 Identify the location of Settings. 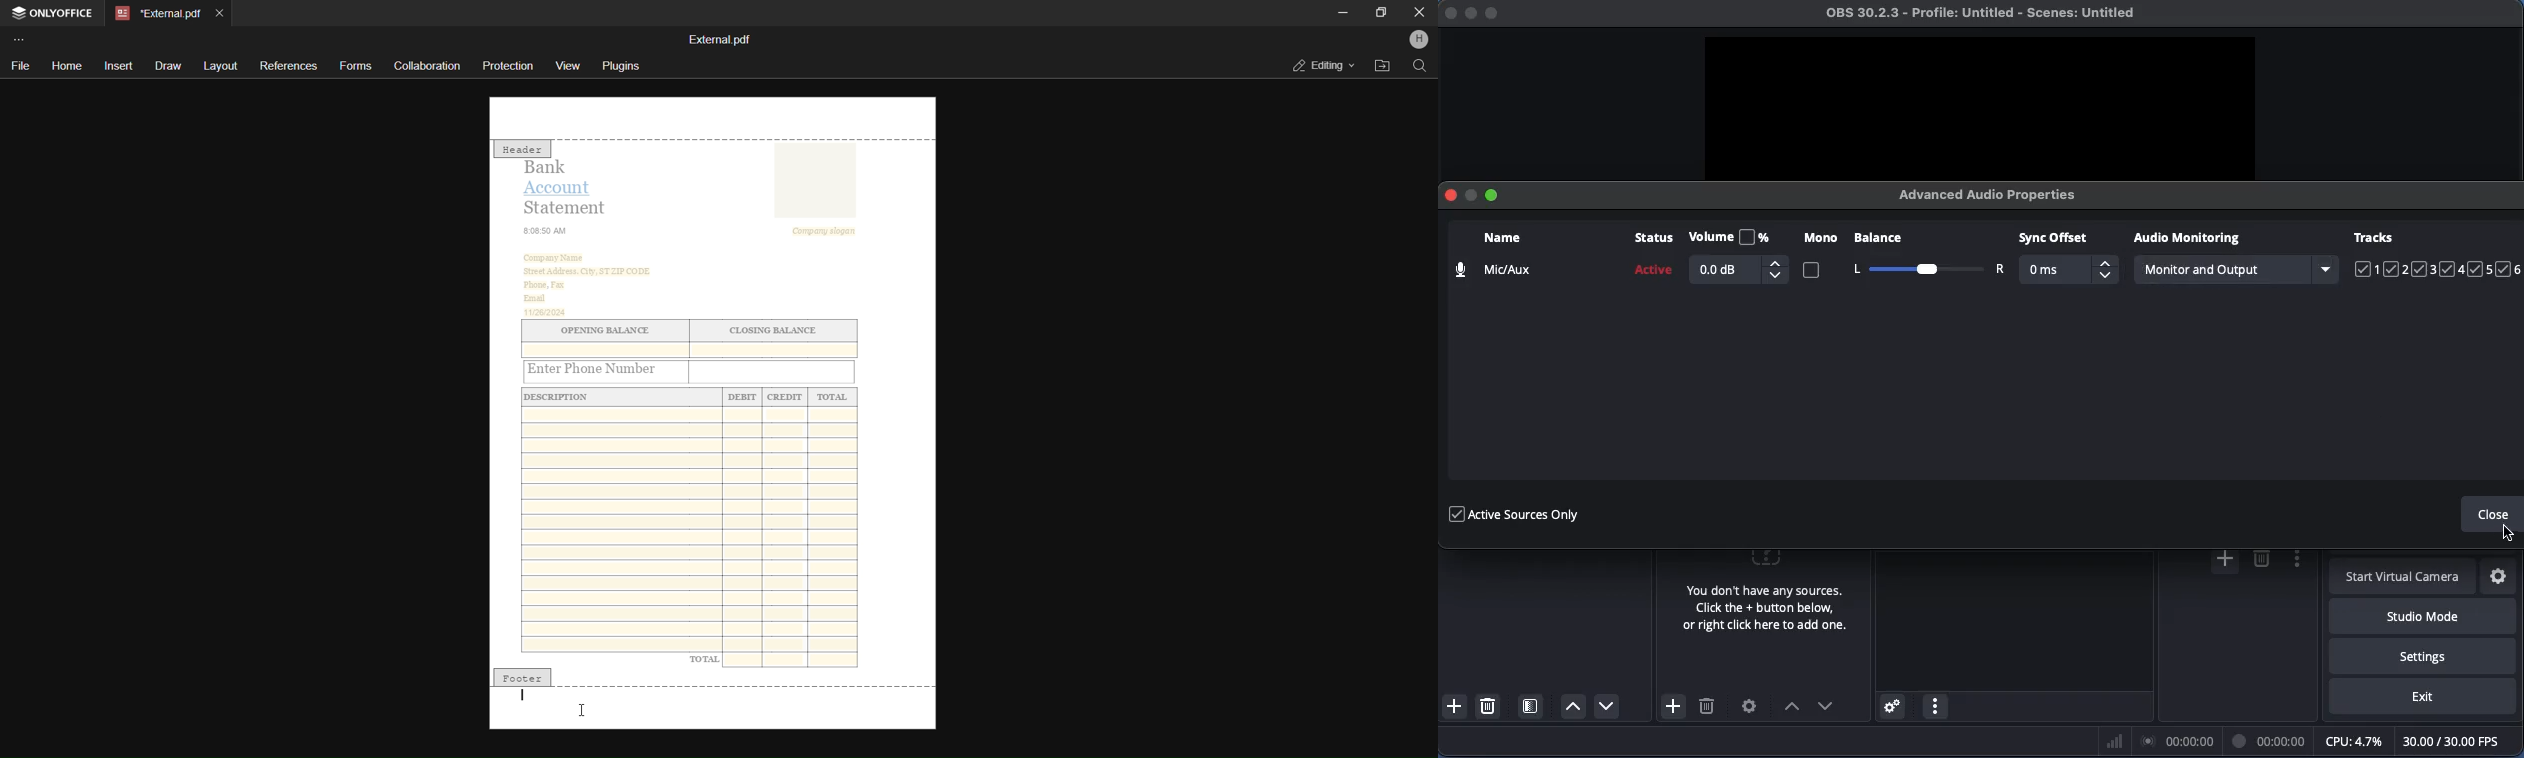
(2423, 655).